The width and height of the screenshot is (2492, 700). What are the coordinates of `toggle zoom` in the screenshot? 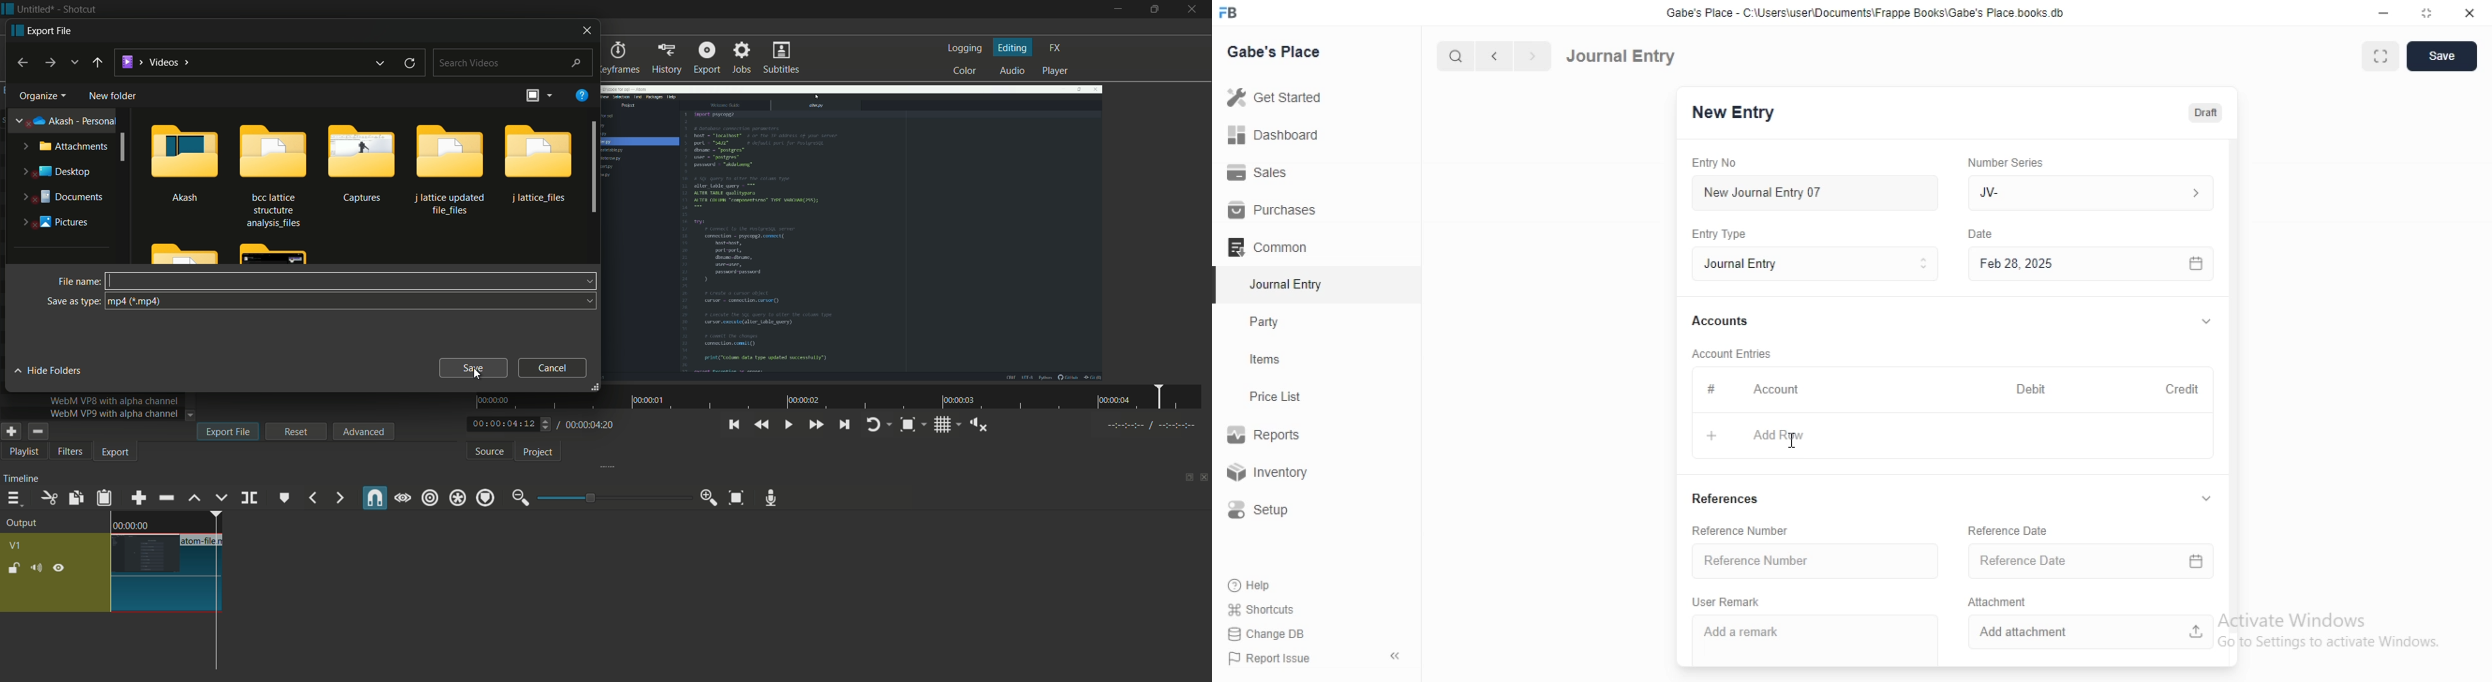 It's located at (908, 425).